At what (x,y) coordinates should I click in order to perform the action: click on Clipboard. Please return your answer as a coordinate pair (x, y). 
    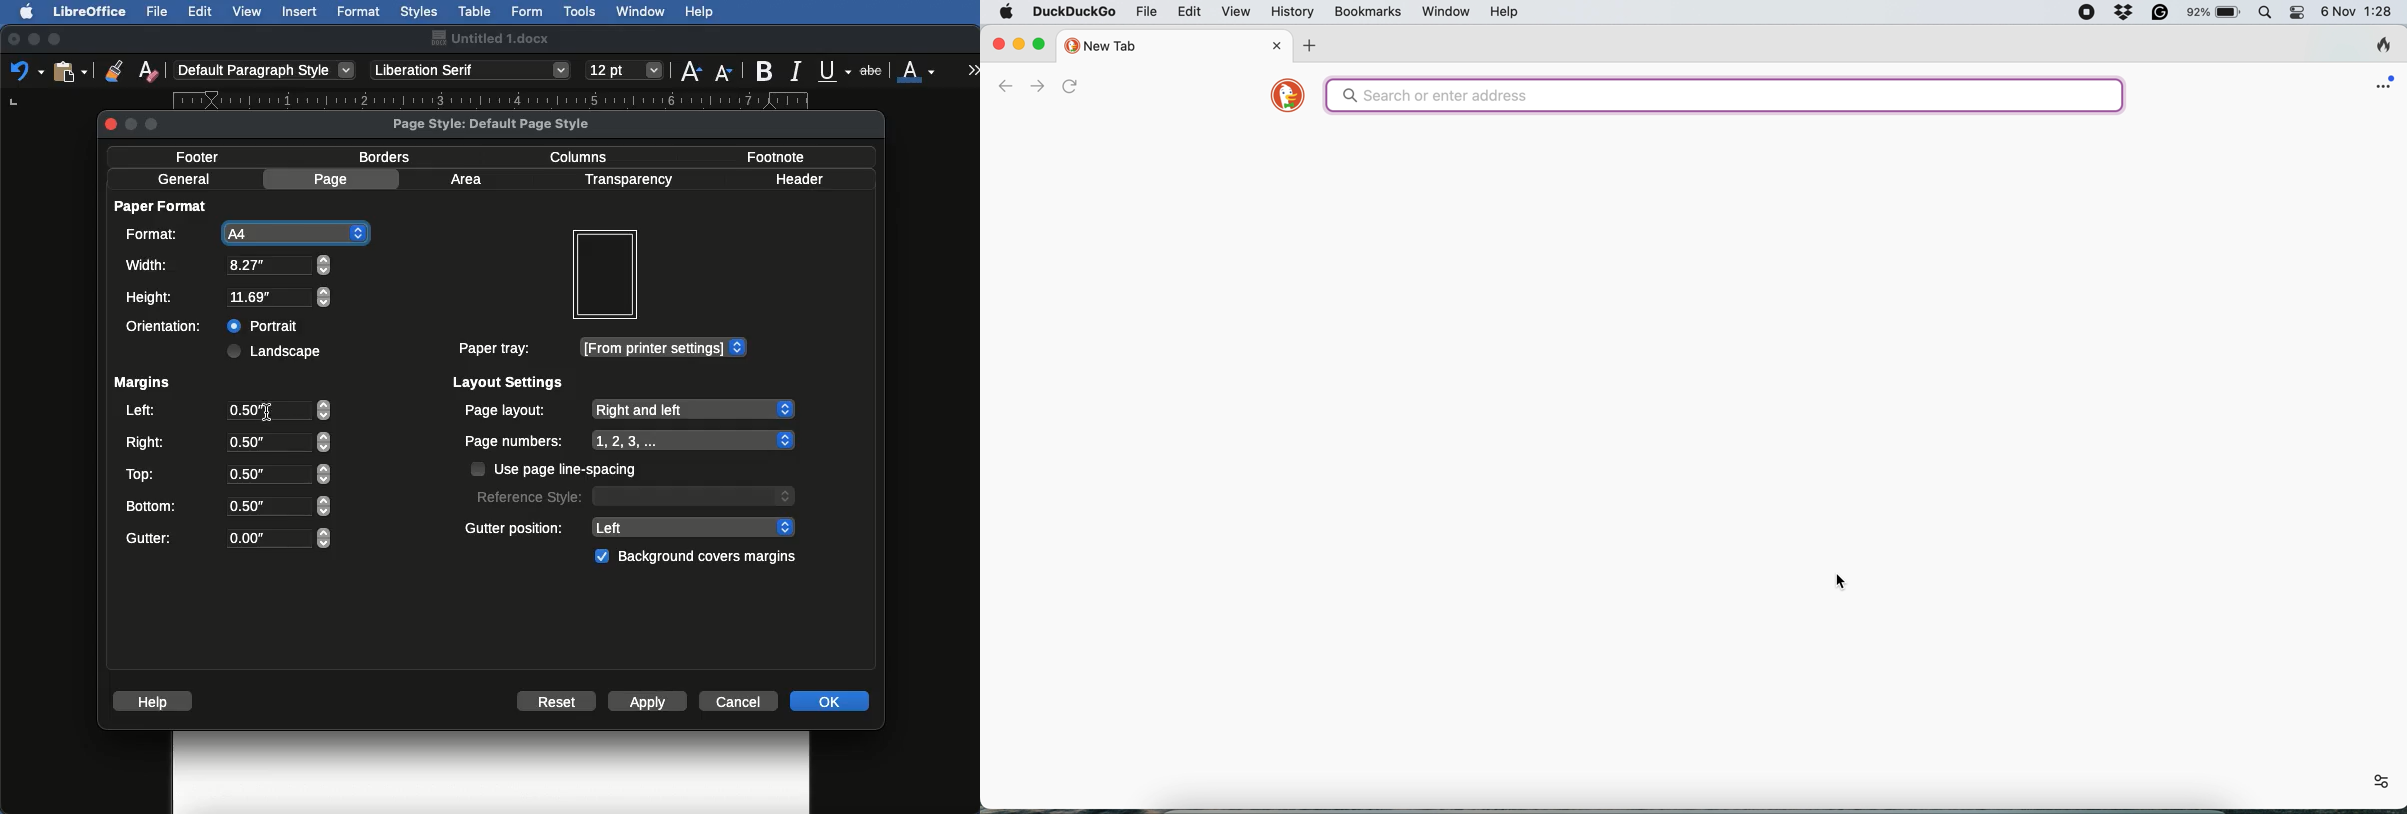
    Looking at the image, I should click on (70, 70).